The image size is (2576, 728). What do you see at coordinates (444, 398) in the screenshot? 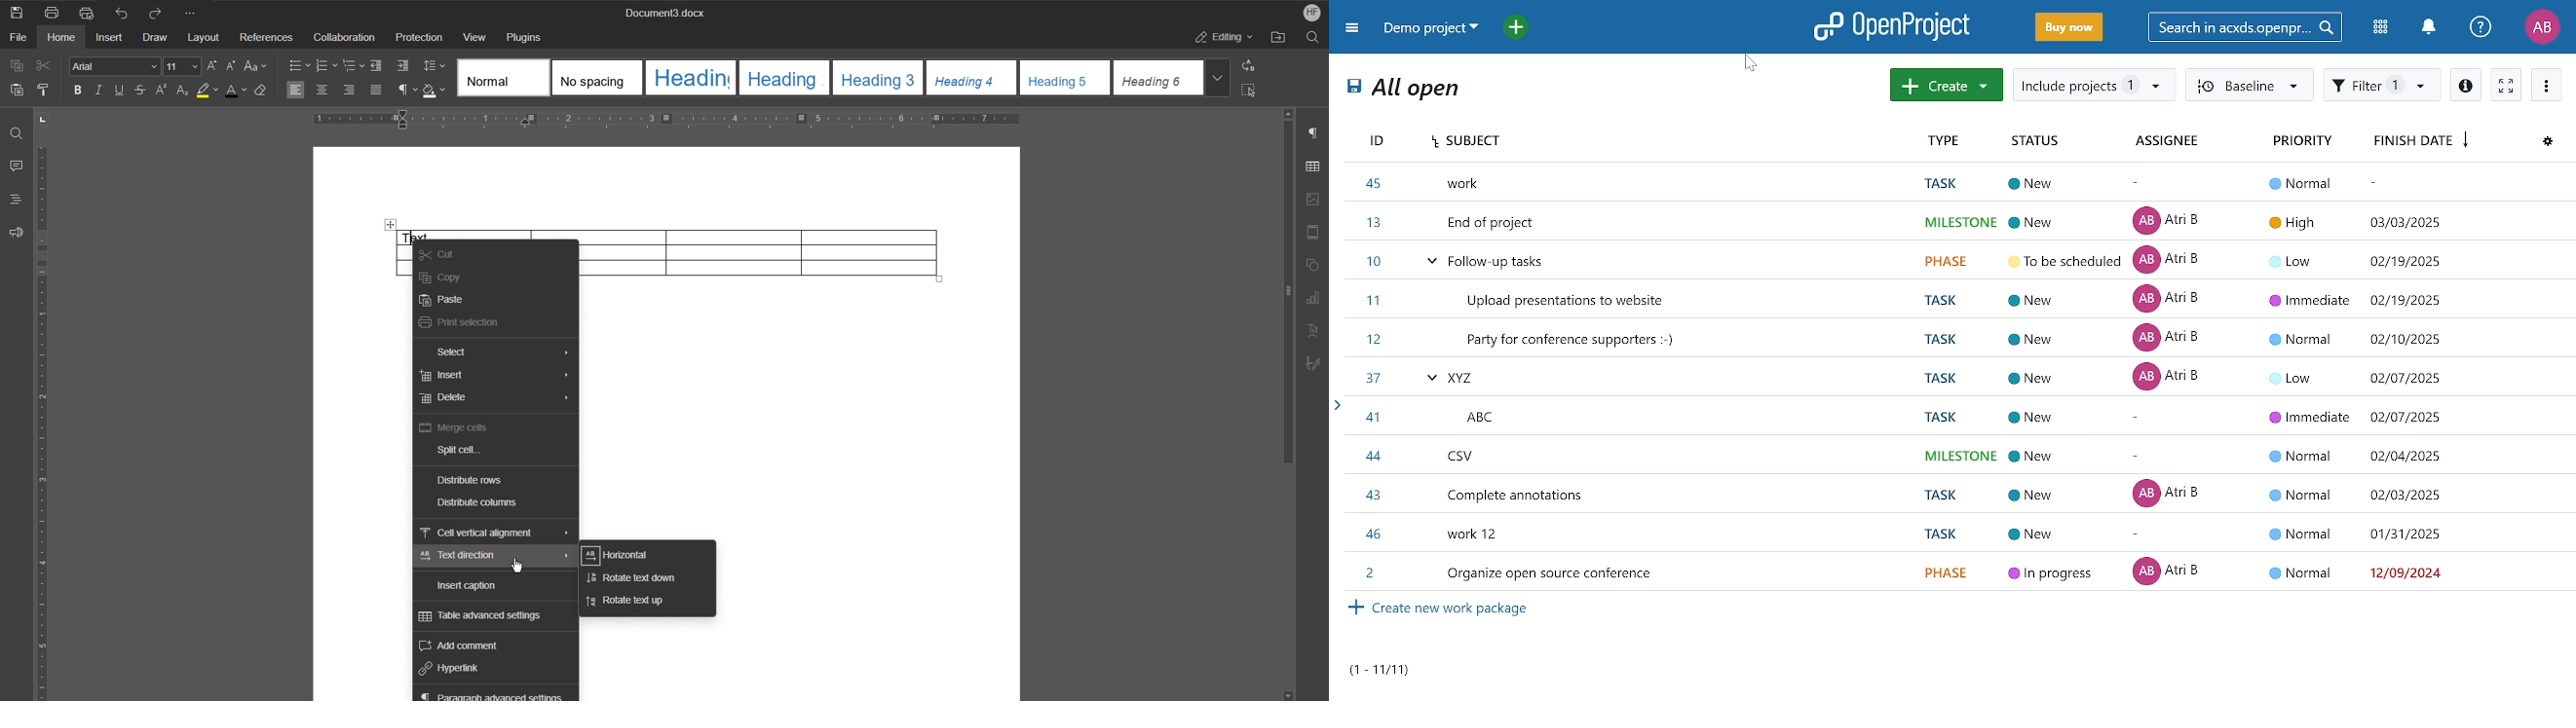
I see `Delete` at bounding box center [444, 398].